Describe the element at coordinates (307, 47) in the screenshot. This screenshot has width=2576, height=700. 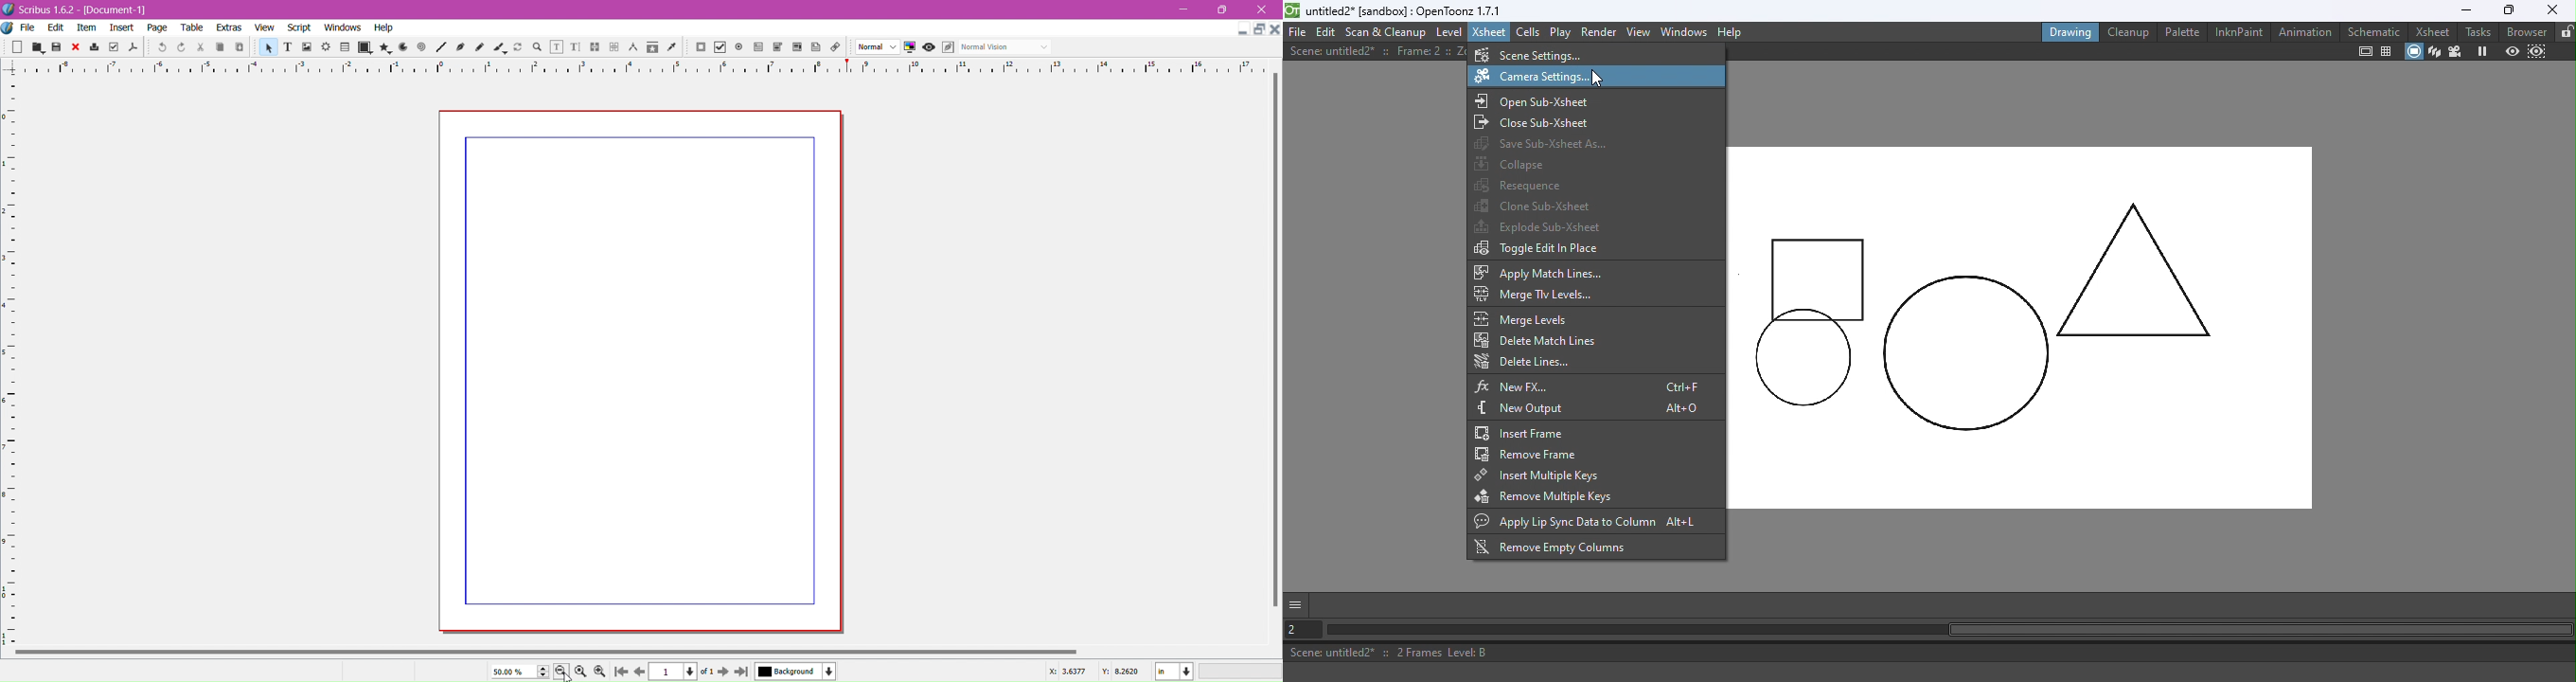
I see `Image Frame` at that location.